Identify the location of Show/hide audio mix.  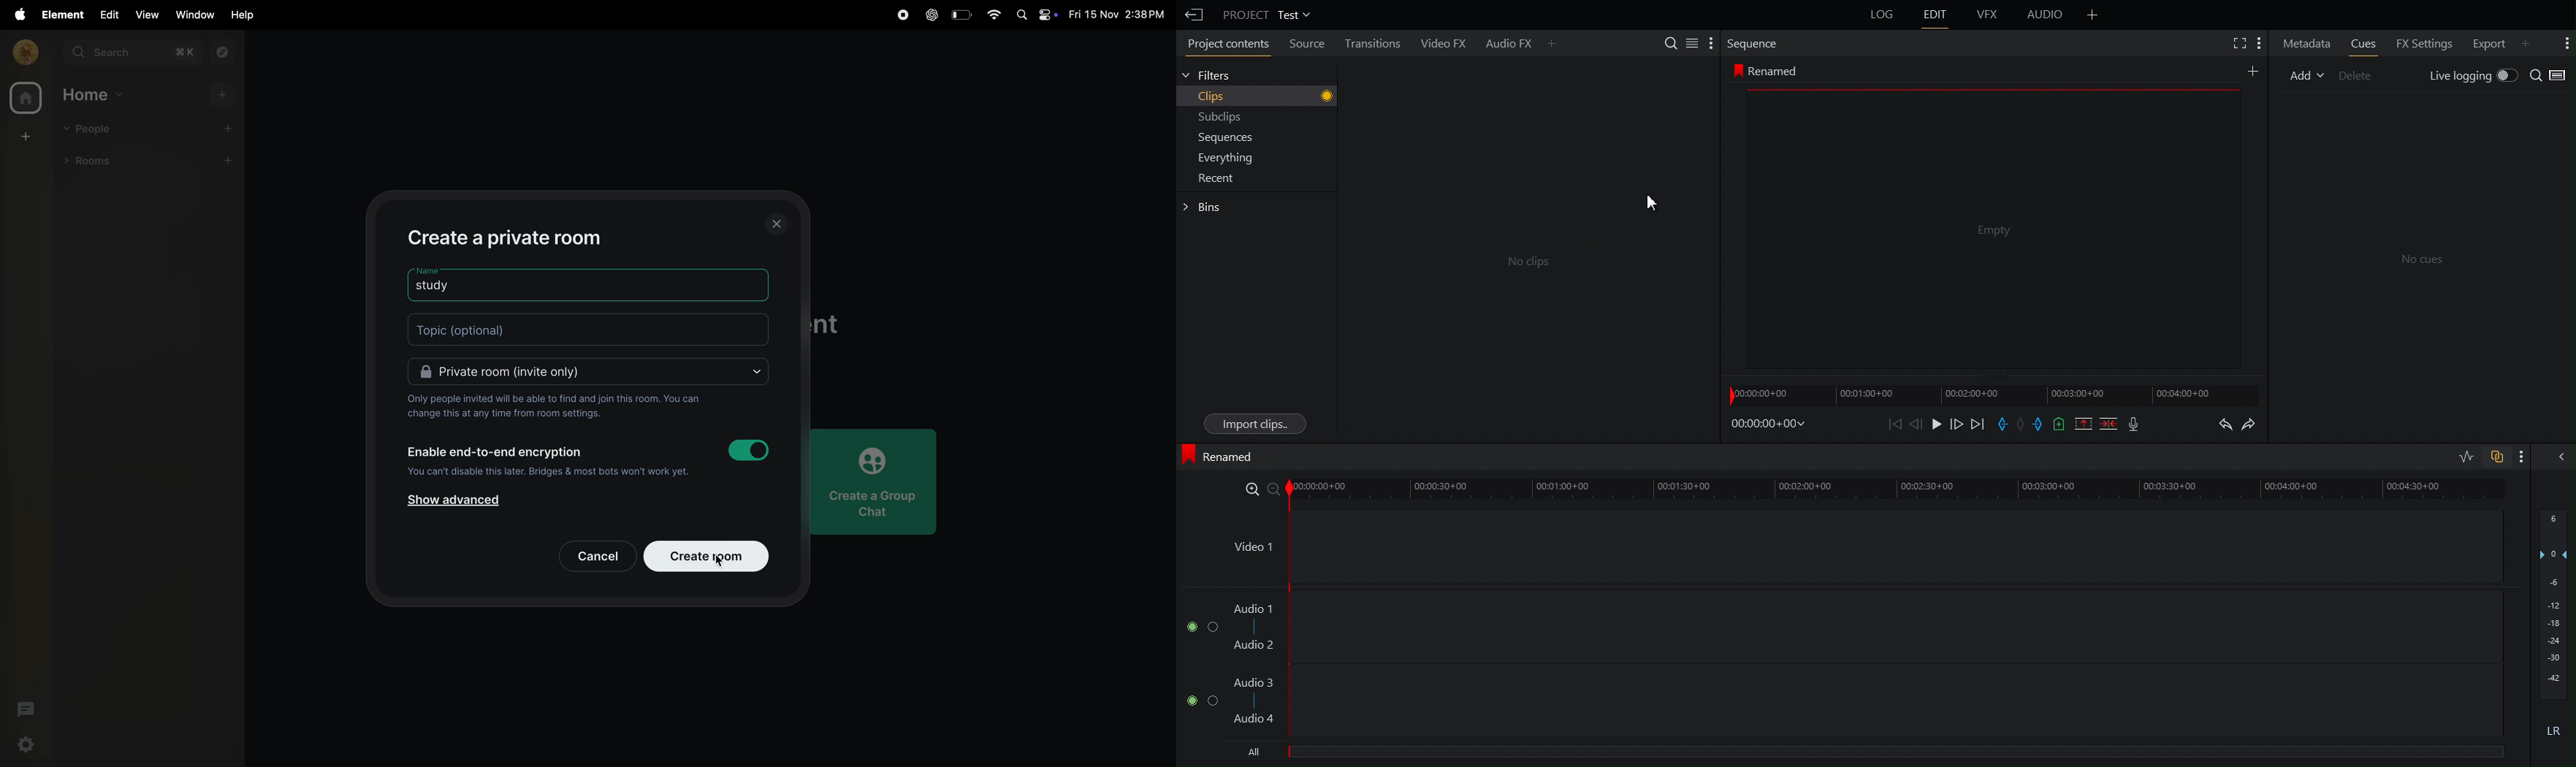
(2562, 457).